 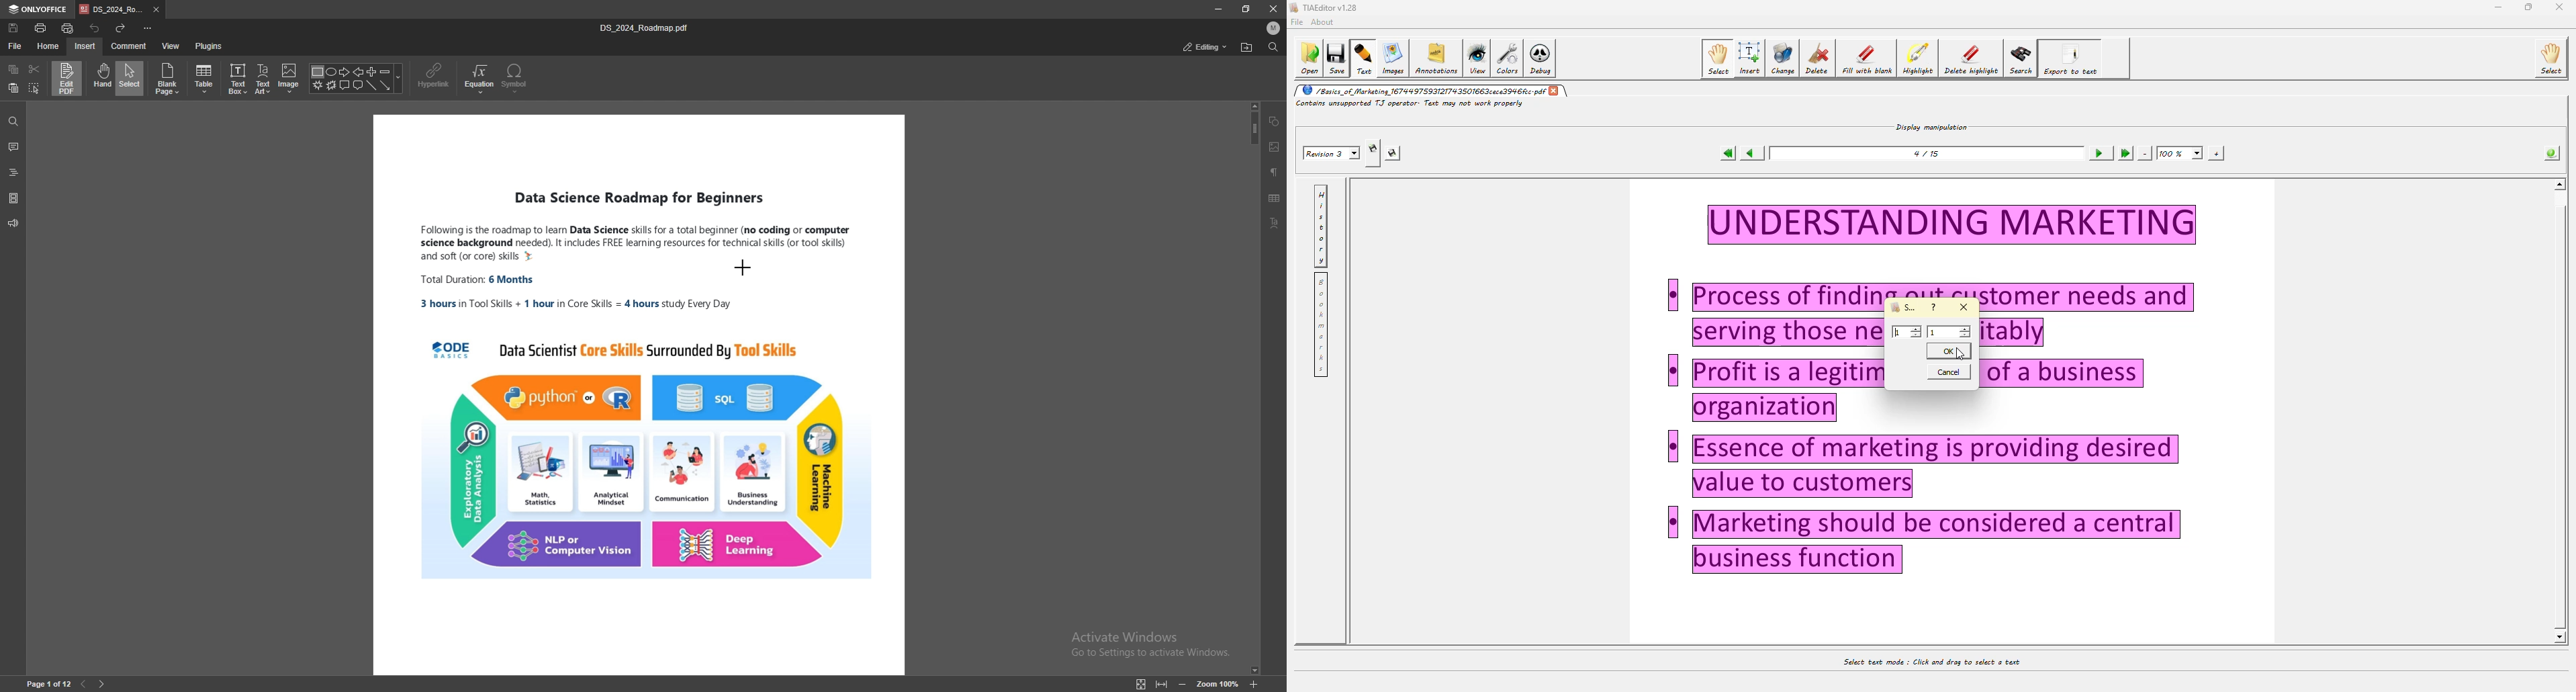 What do you see at coordinates (39, 9) in the screenshot?
I see `onlyoffice` at bounding box center [39, 9].